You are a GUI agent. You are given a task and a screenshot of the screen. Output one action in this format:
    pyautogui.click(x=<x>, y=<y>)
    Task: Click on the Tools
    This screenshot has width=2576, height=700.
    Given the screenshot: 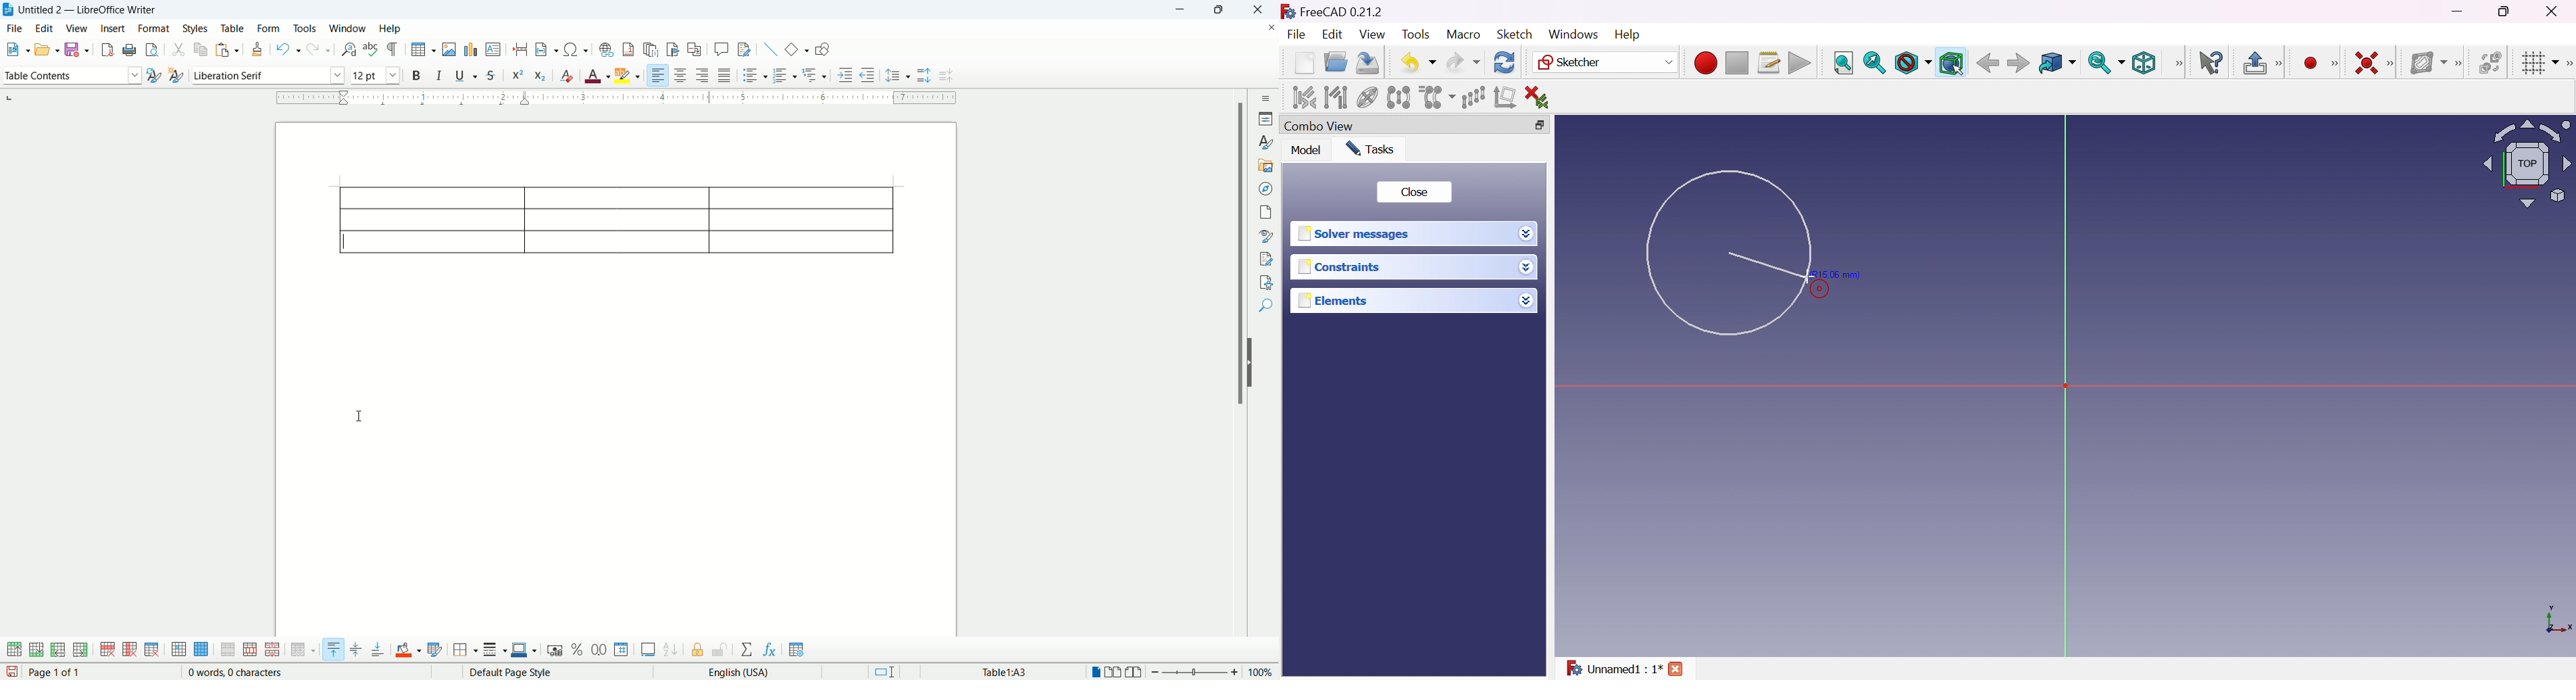 What is the action you would take?
    pyautogui.click(x=1417, y=34)
    